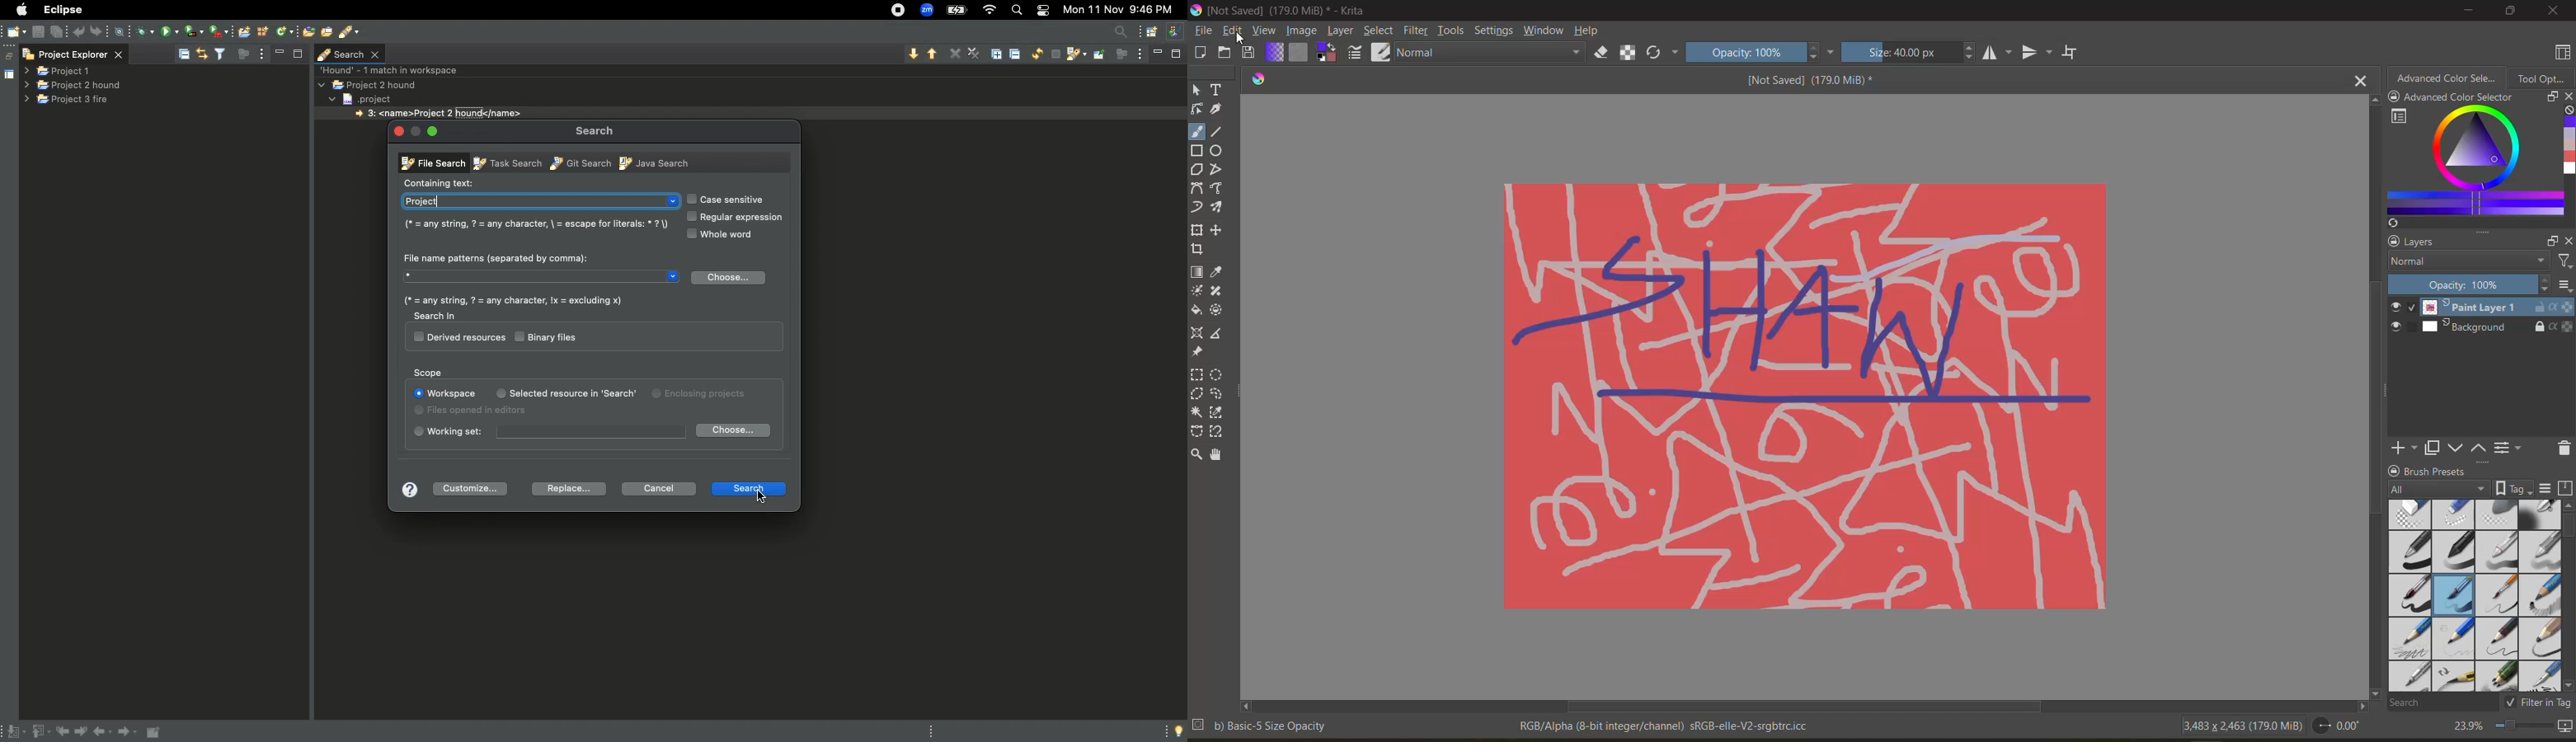  Describe the element at coordinates (1141, 54) in the screenshot. I see `view menu` at that location.